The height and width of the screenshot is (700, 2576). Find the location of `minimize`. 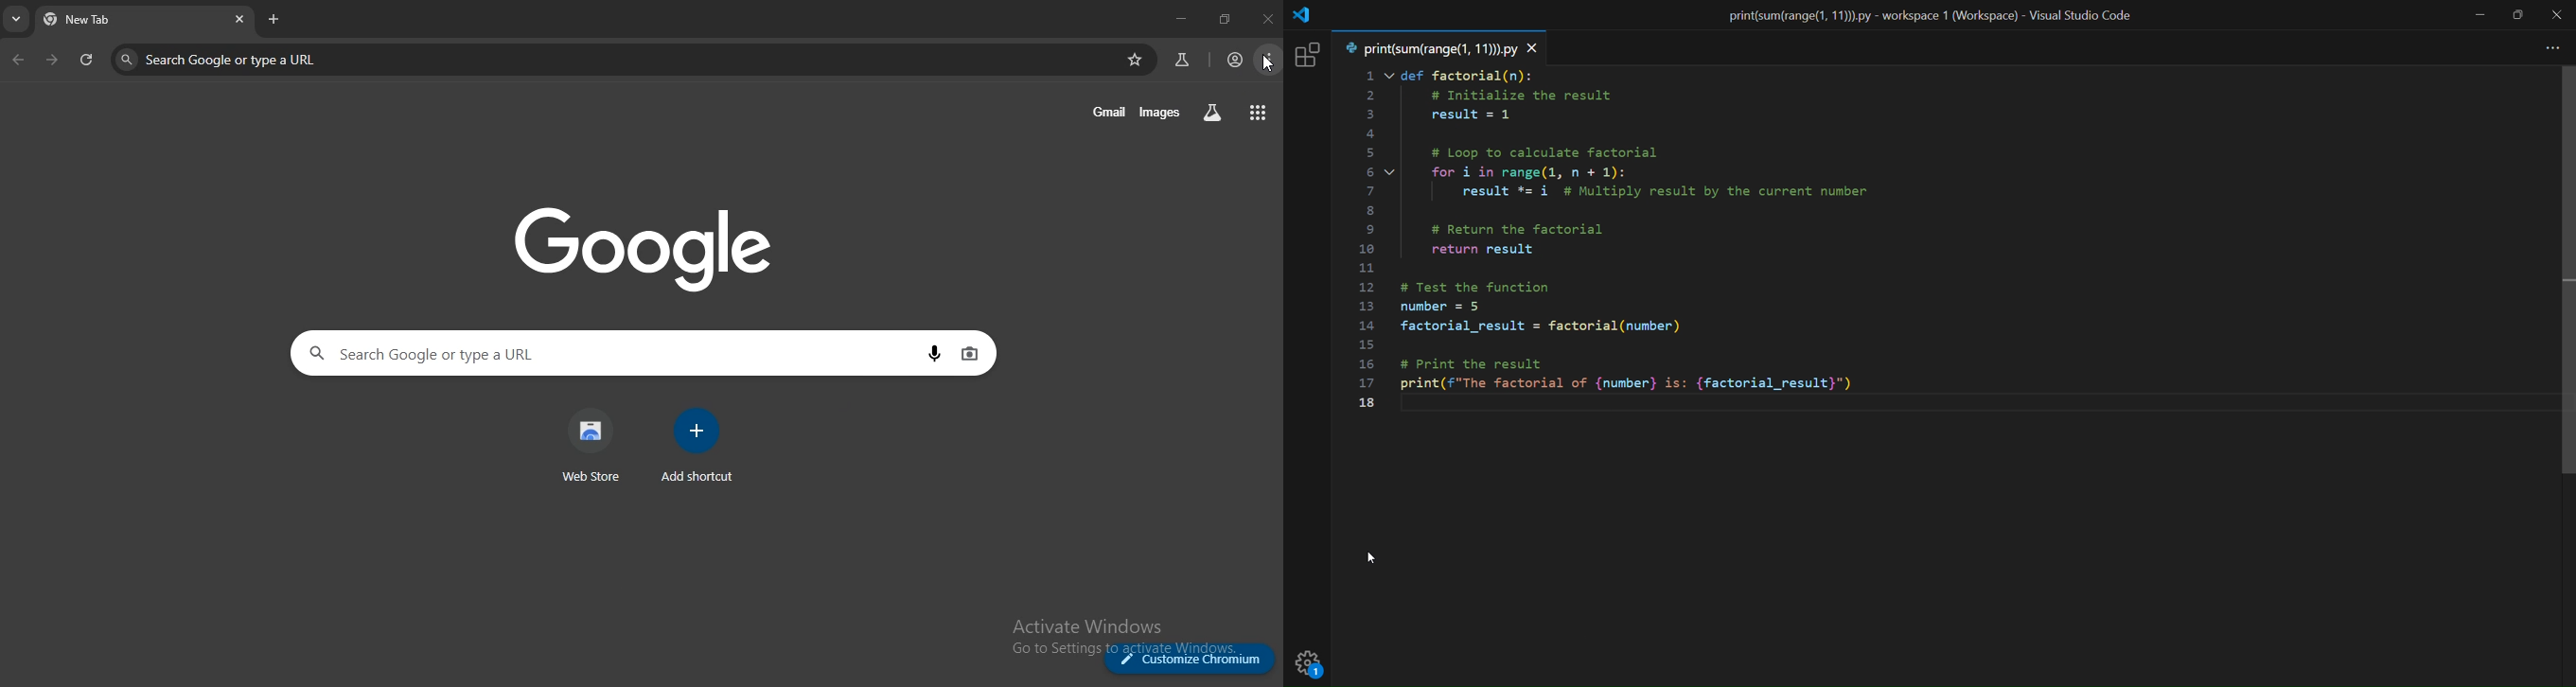

minimize is located at coordinates (1177, 17).